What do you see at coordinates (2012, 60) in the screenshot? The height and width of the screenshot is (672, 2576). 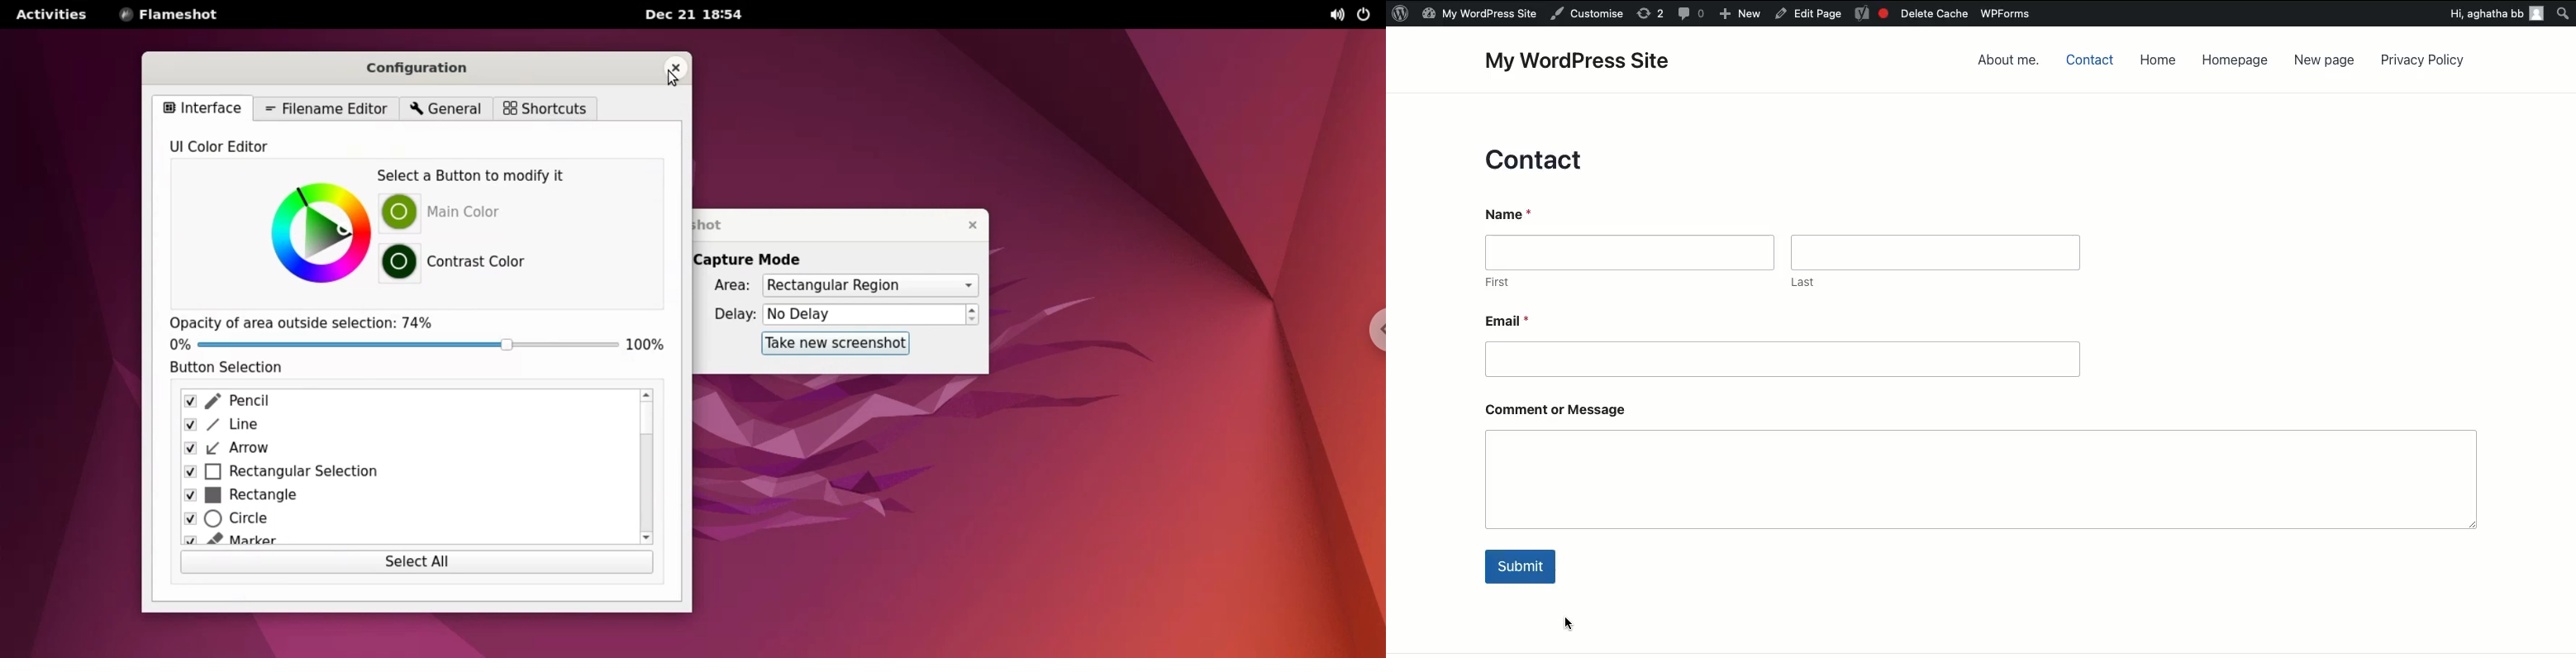 I see `About me.` at bounding box center [2012, 60].